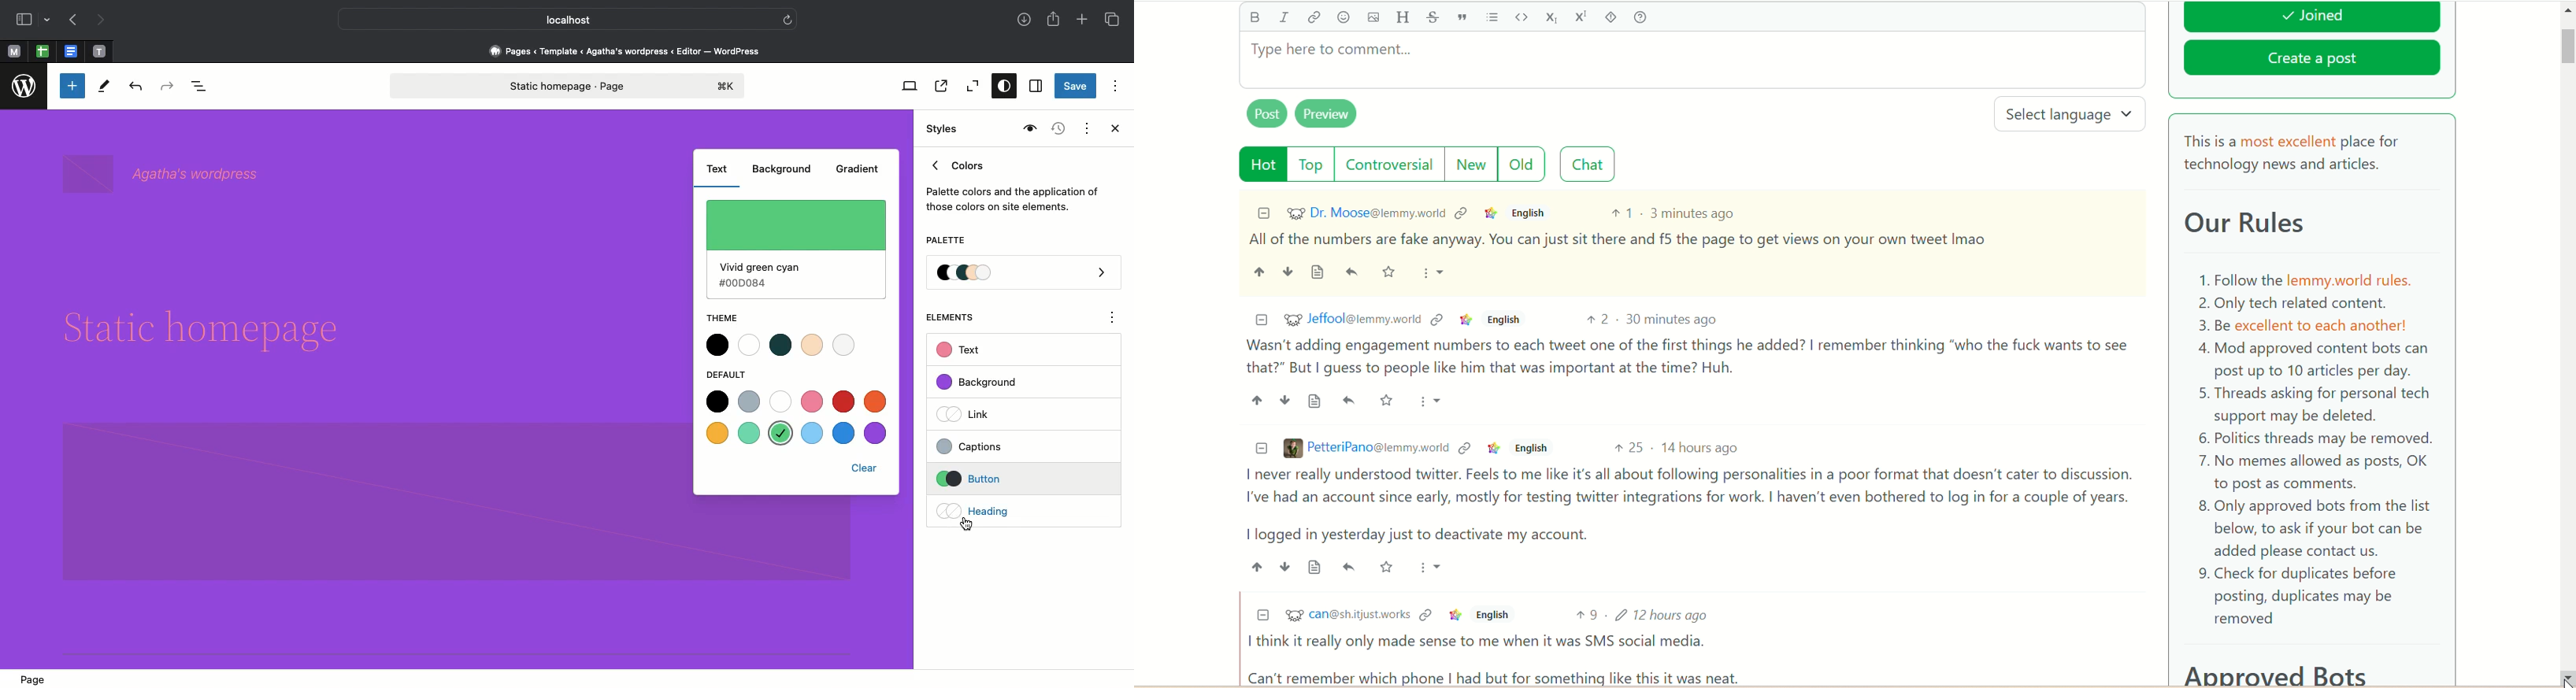 The image size is (2576, 700). What do you see at coordinates (50, 20) in the screenshot?
I see `drop-down` at bounding box center [50, 20].